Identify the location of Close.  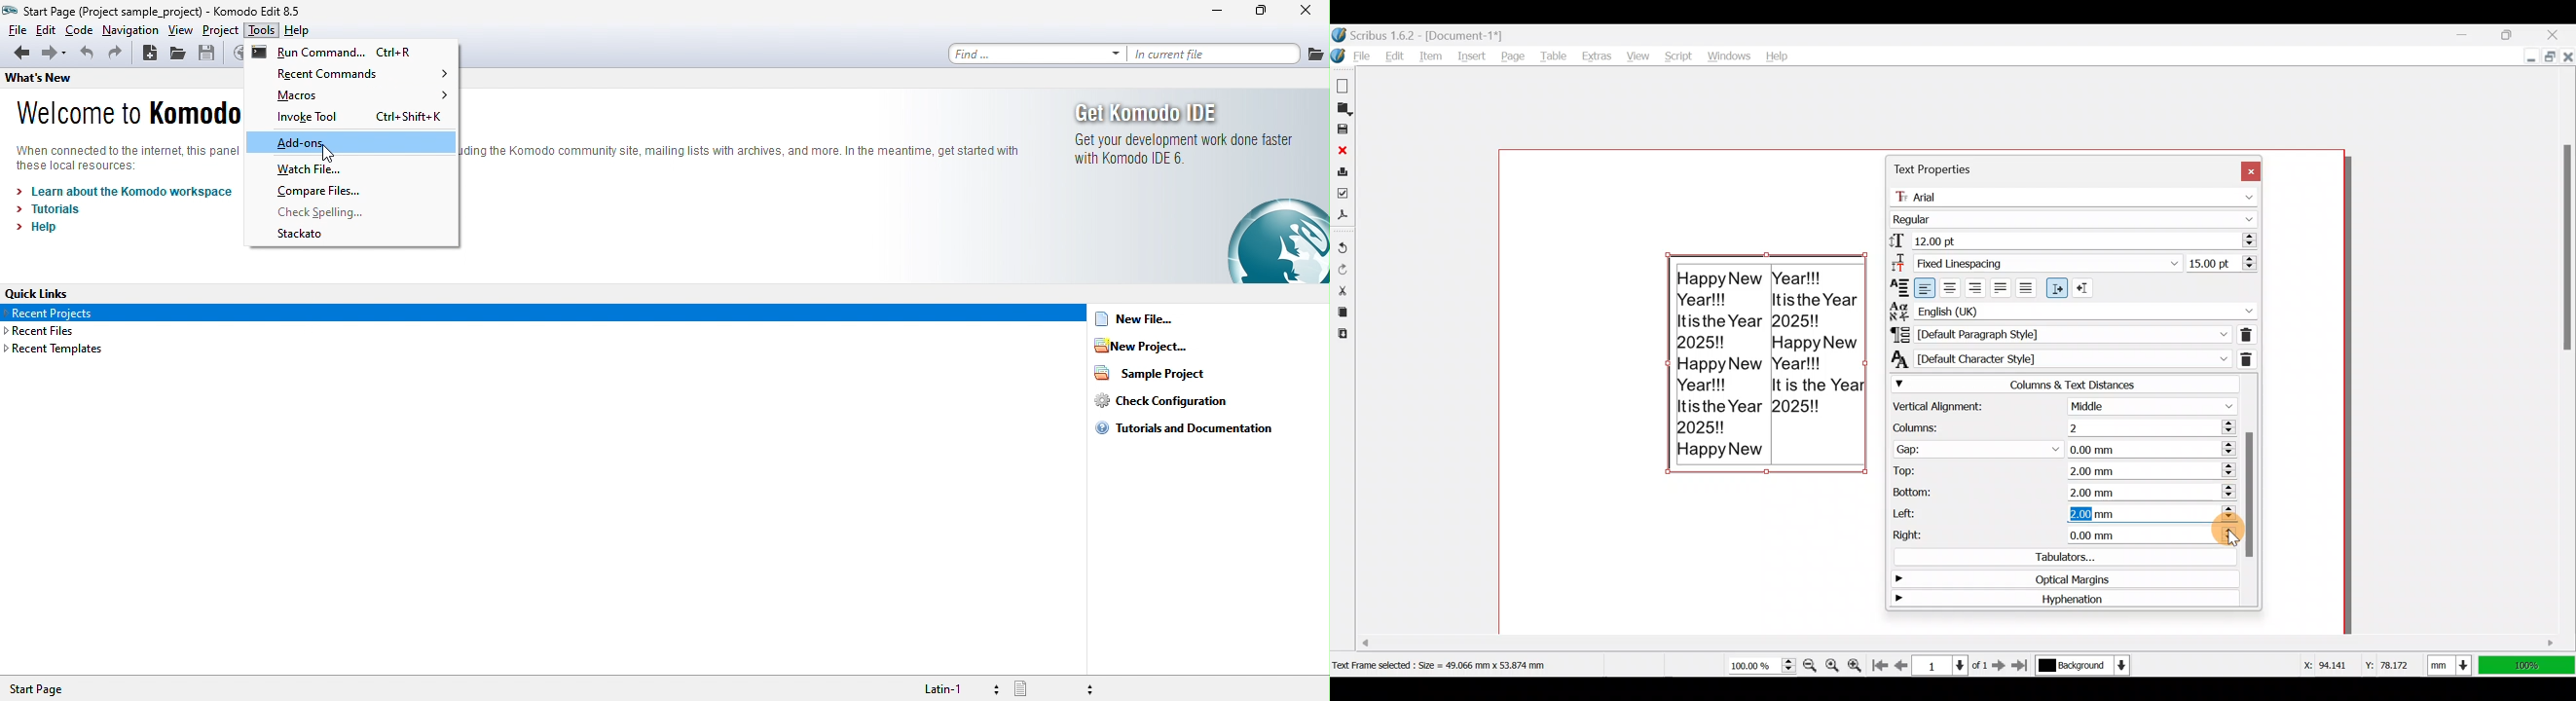
(2560, 32).